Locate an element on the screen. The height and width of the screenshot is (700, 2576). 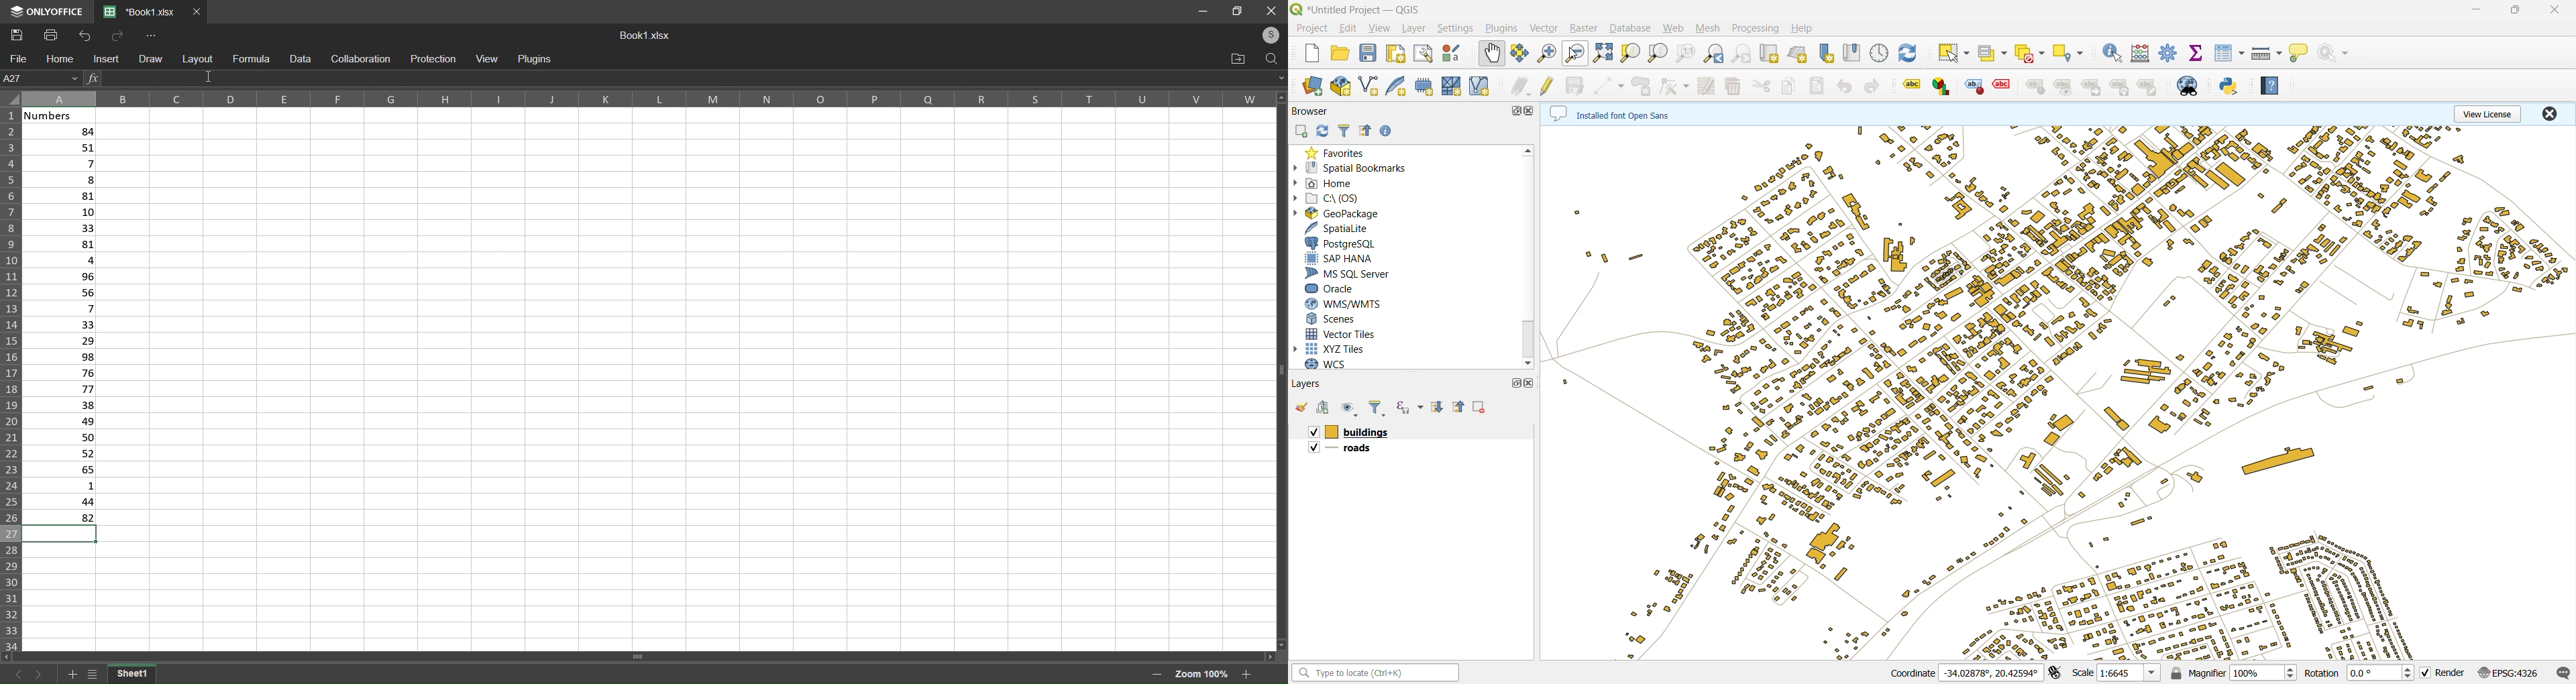
settings is located at coordinates (1458, 30).